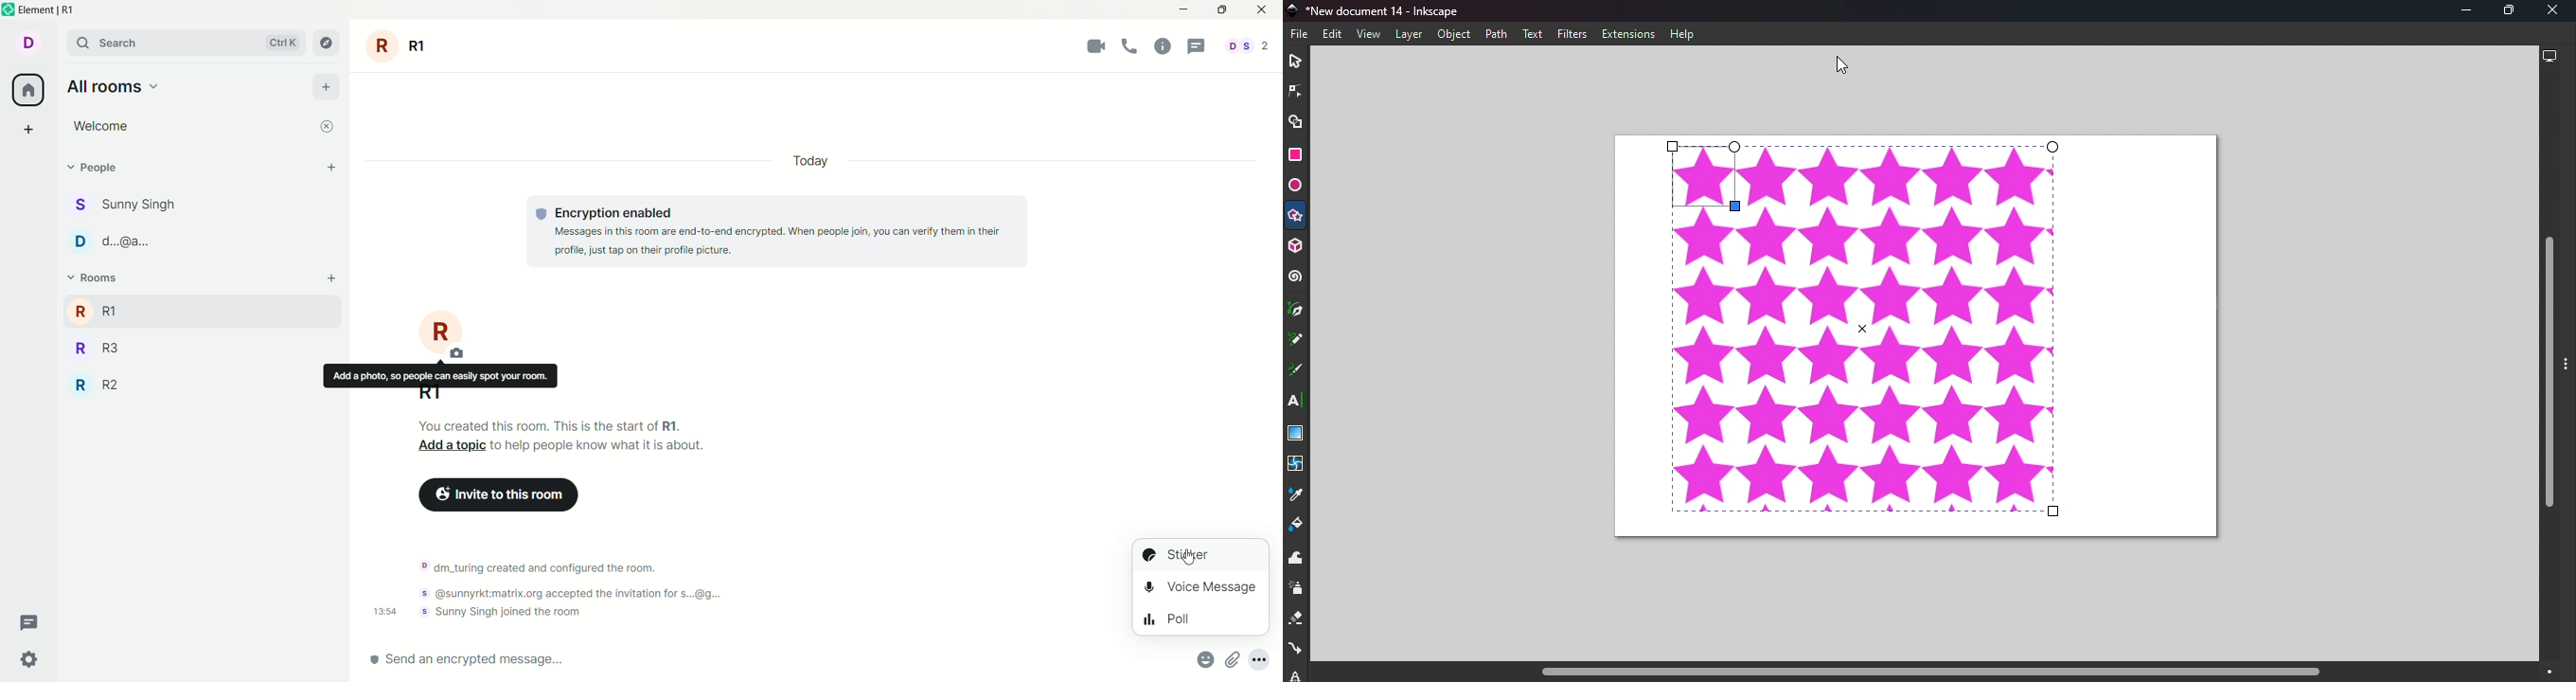 The width and height of the screenshot is (2576, 700). I want to click on help, so click(1163, 45).